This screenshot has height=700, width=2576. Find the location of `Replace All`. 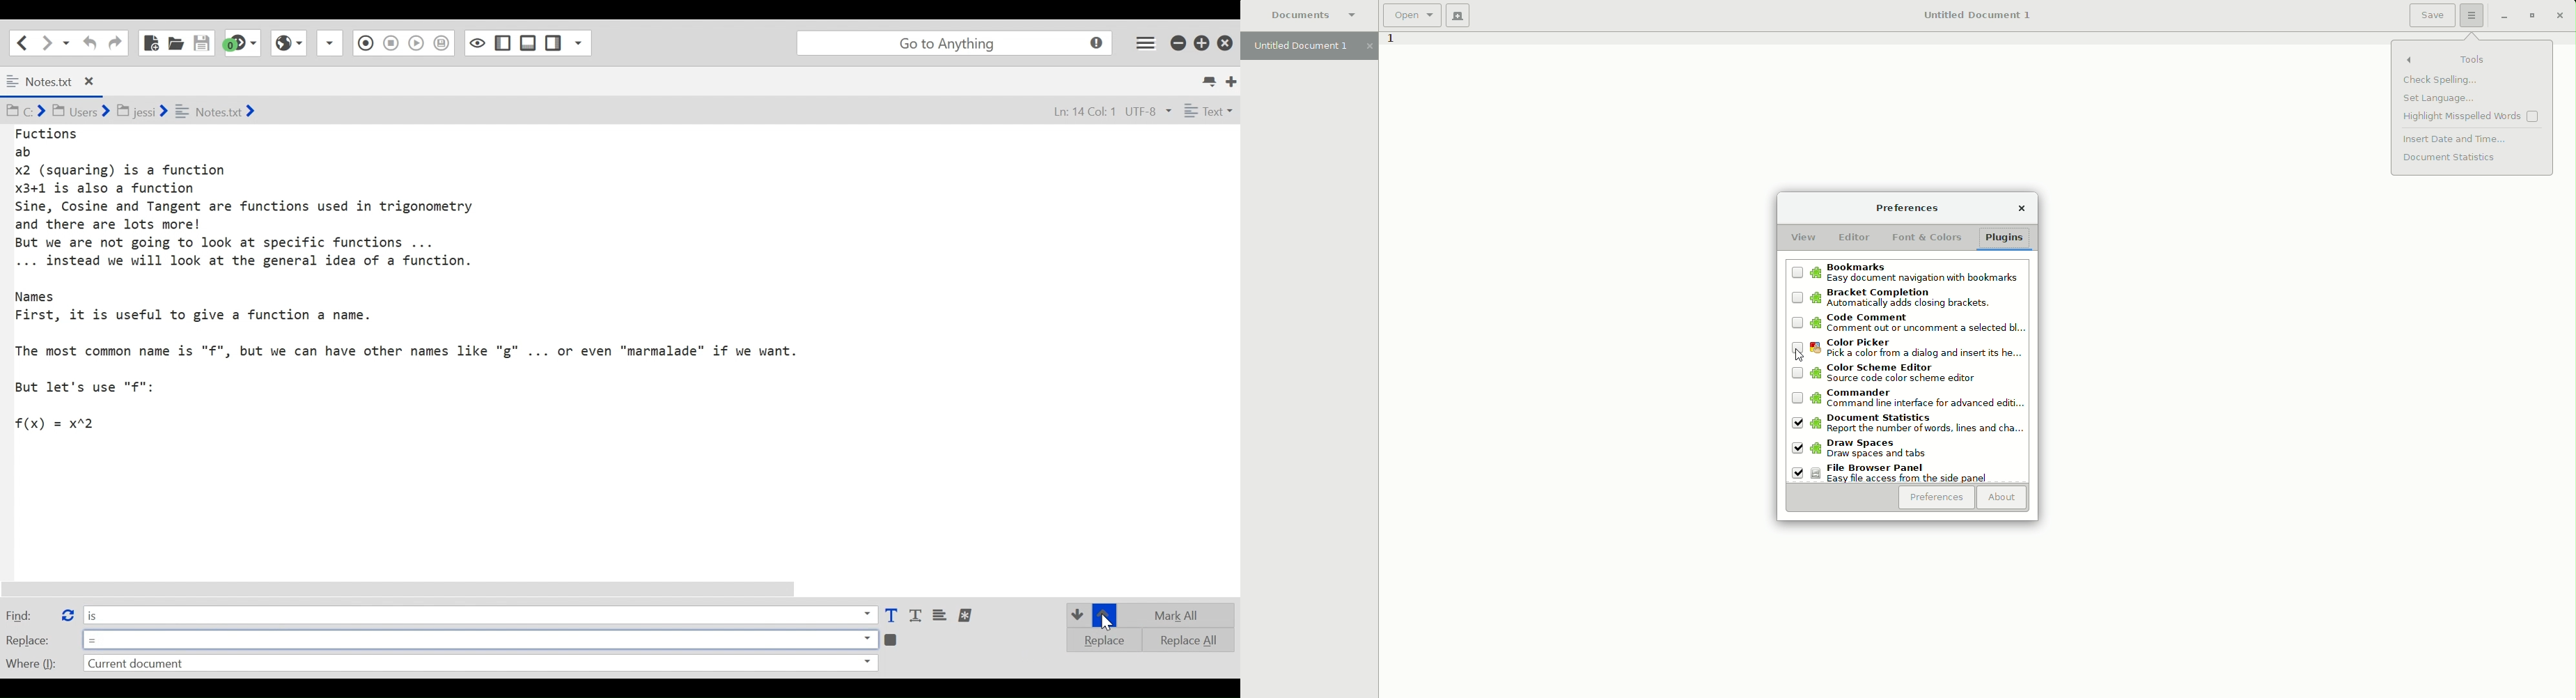

Replace All is located at coordinates (1180, 639).